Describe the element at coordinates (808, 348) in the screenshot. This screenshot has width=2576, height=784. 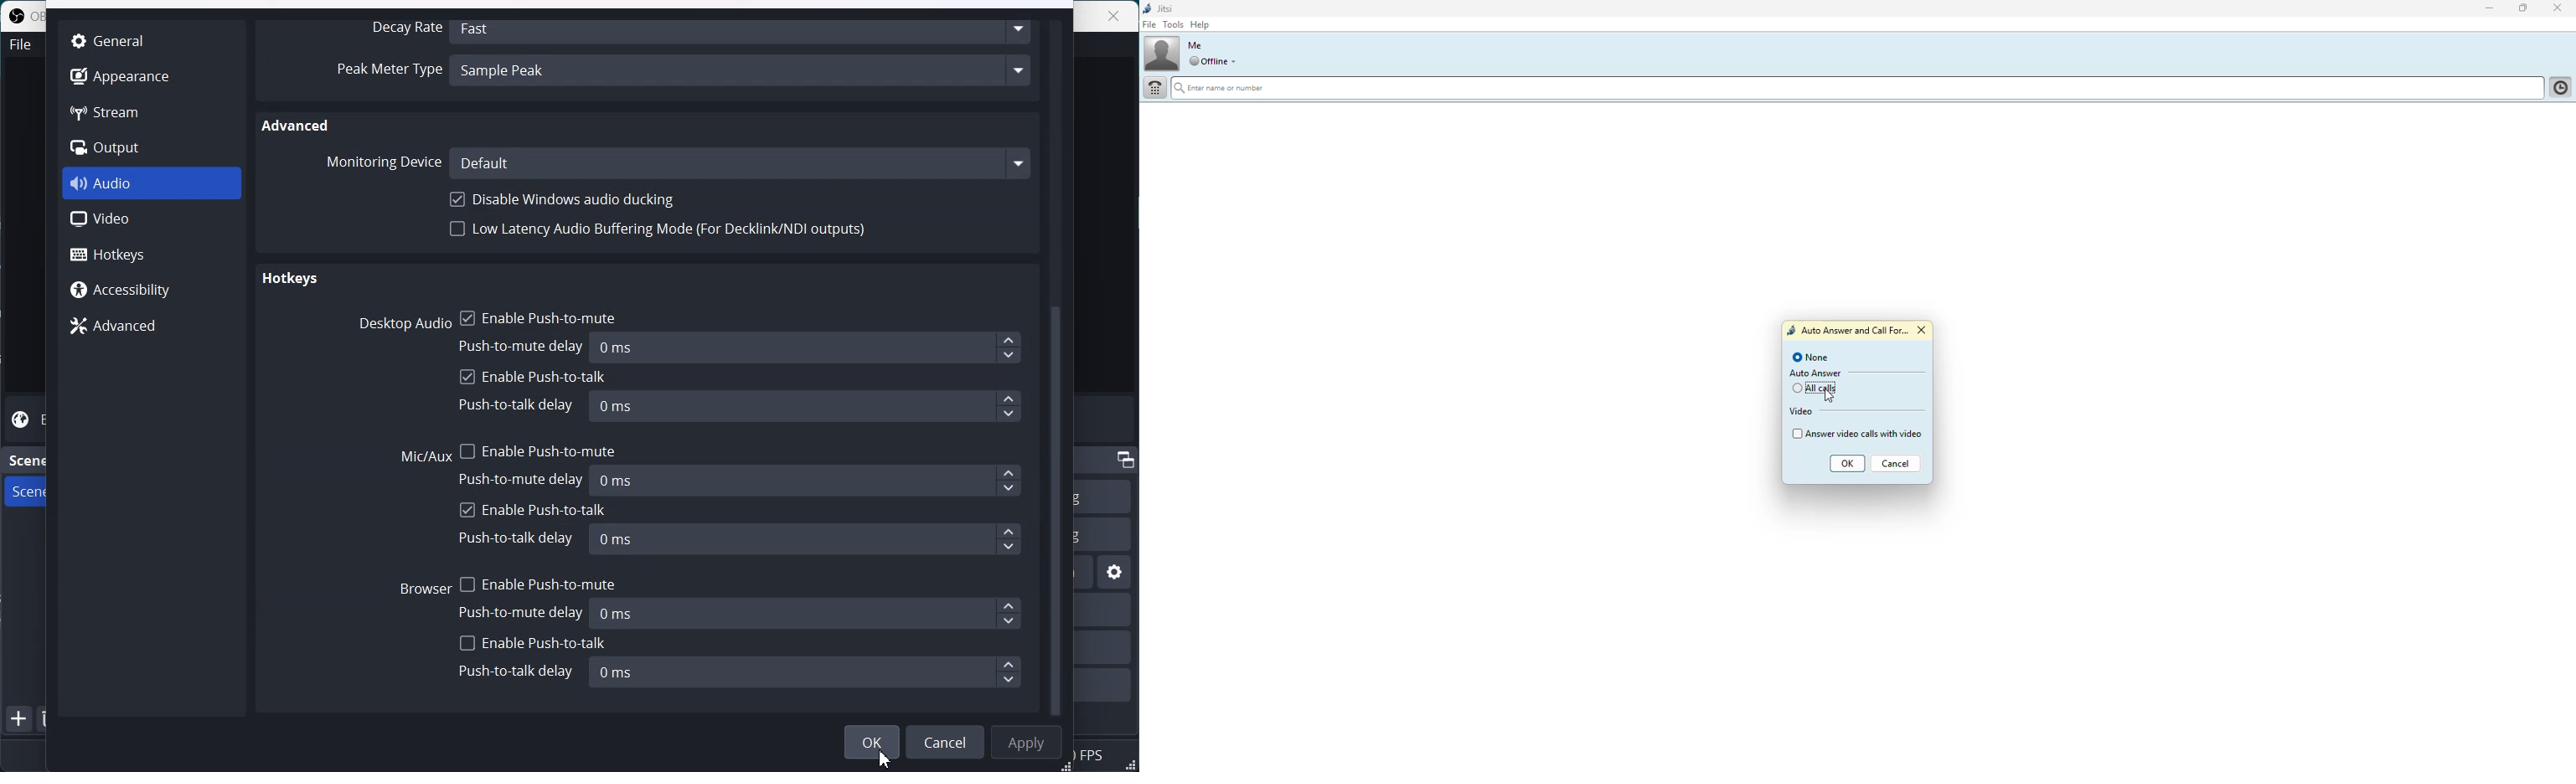
I see `0 ms` at that location.